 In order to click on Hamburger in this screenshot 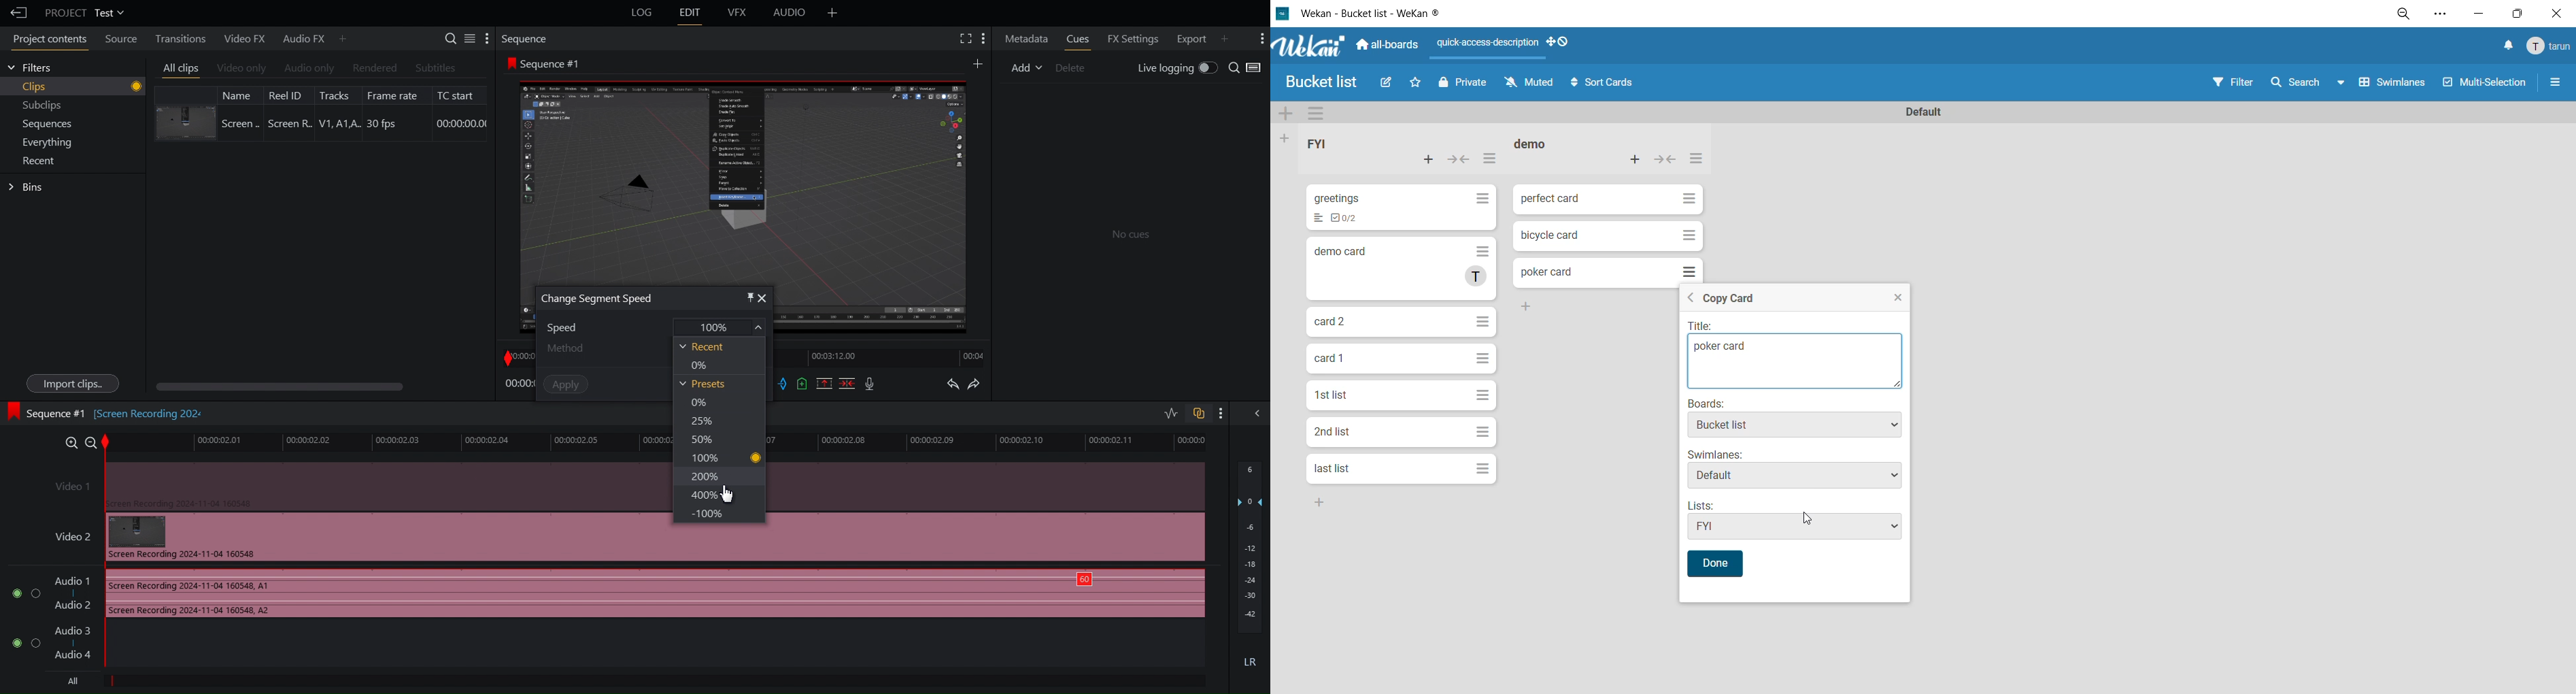, I will do `click(1690, 237)`.